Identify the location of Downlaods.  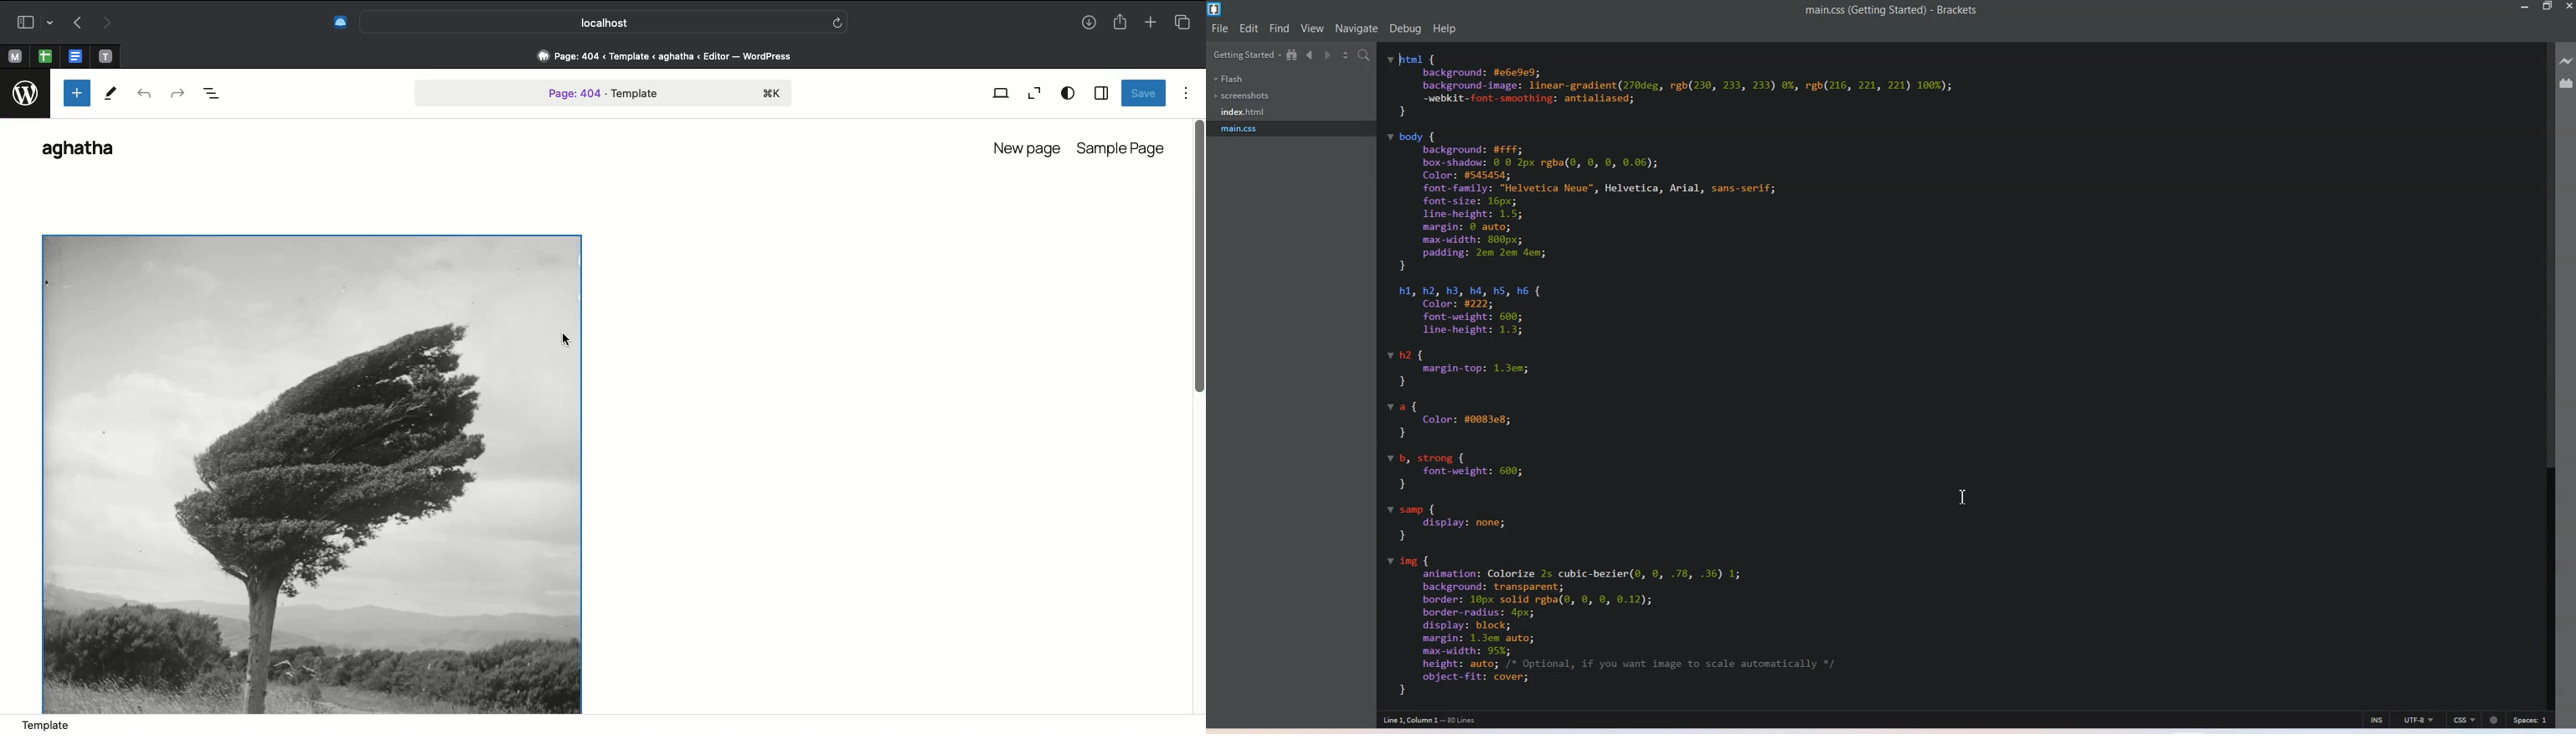
(1089, 24).